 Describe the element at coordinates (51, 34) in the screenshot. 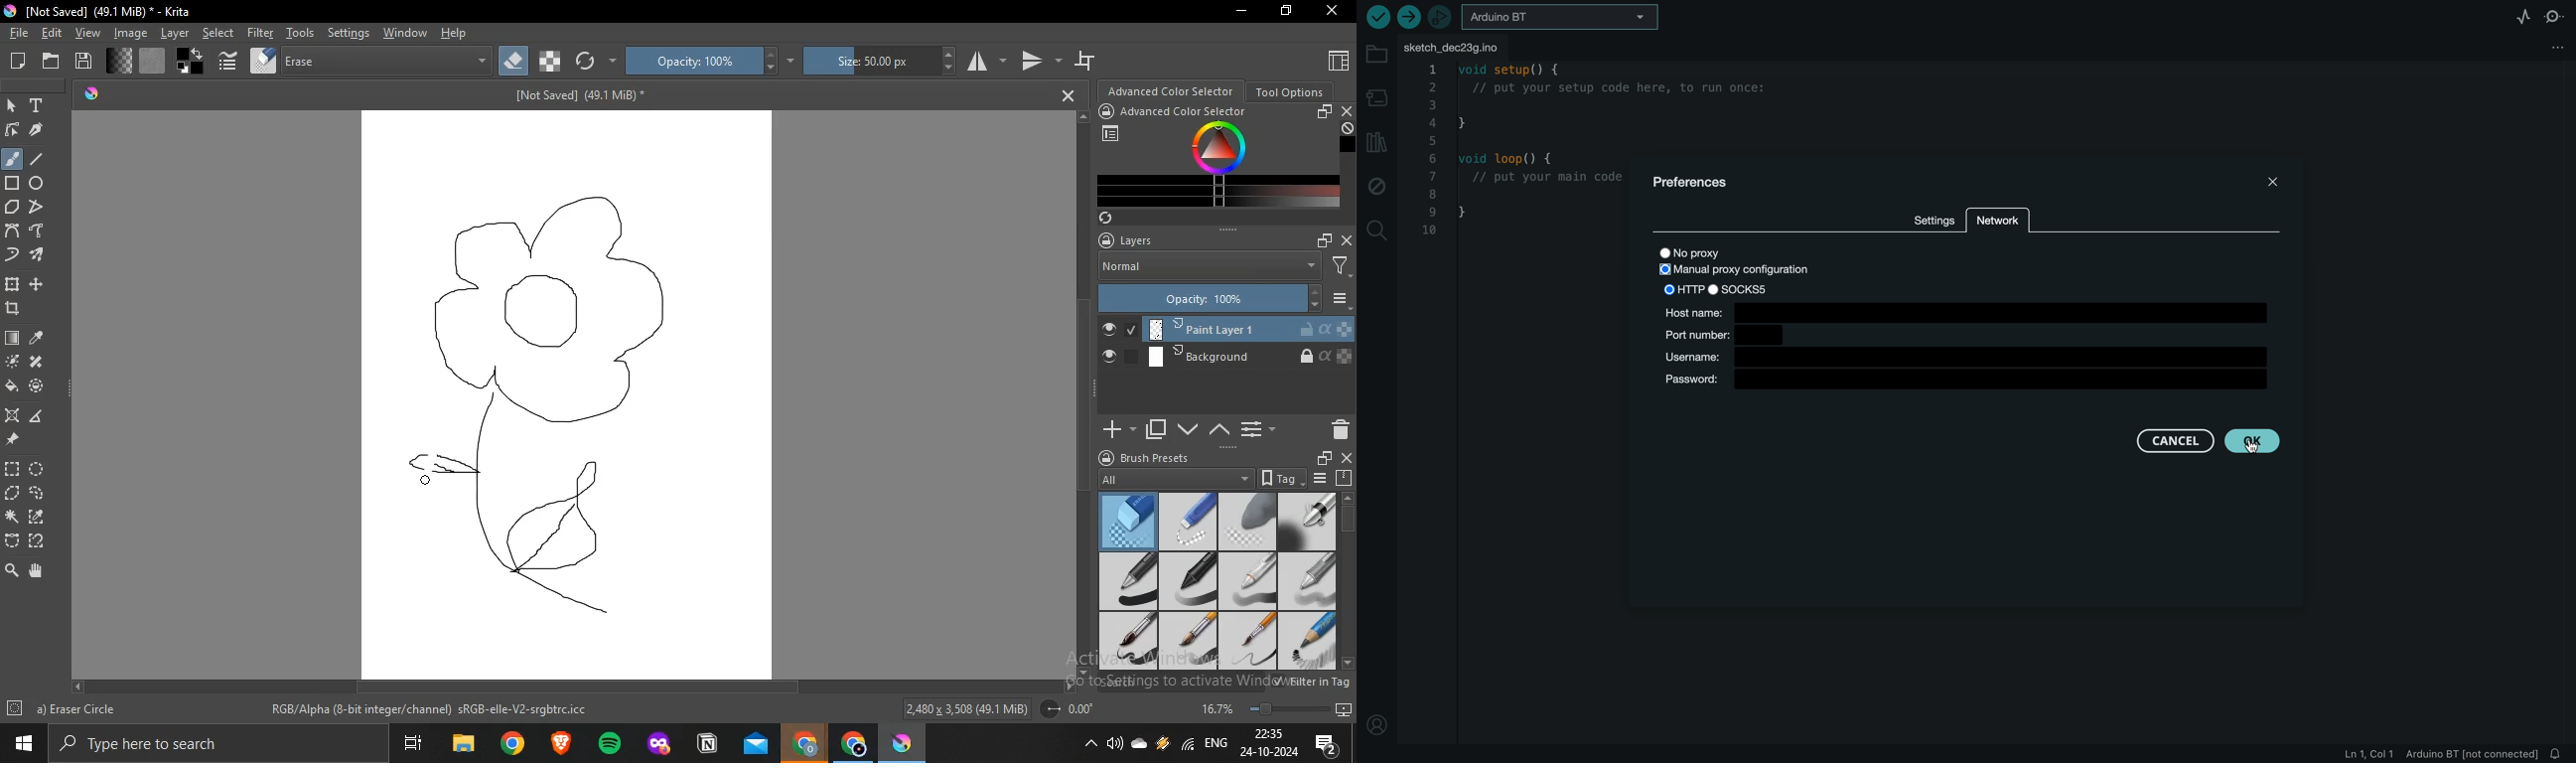

I see `edit` at that location.